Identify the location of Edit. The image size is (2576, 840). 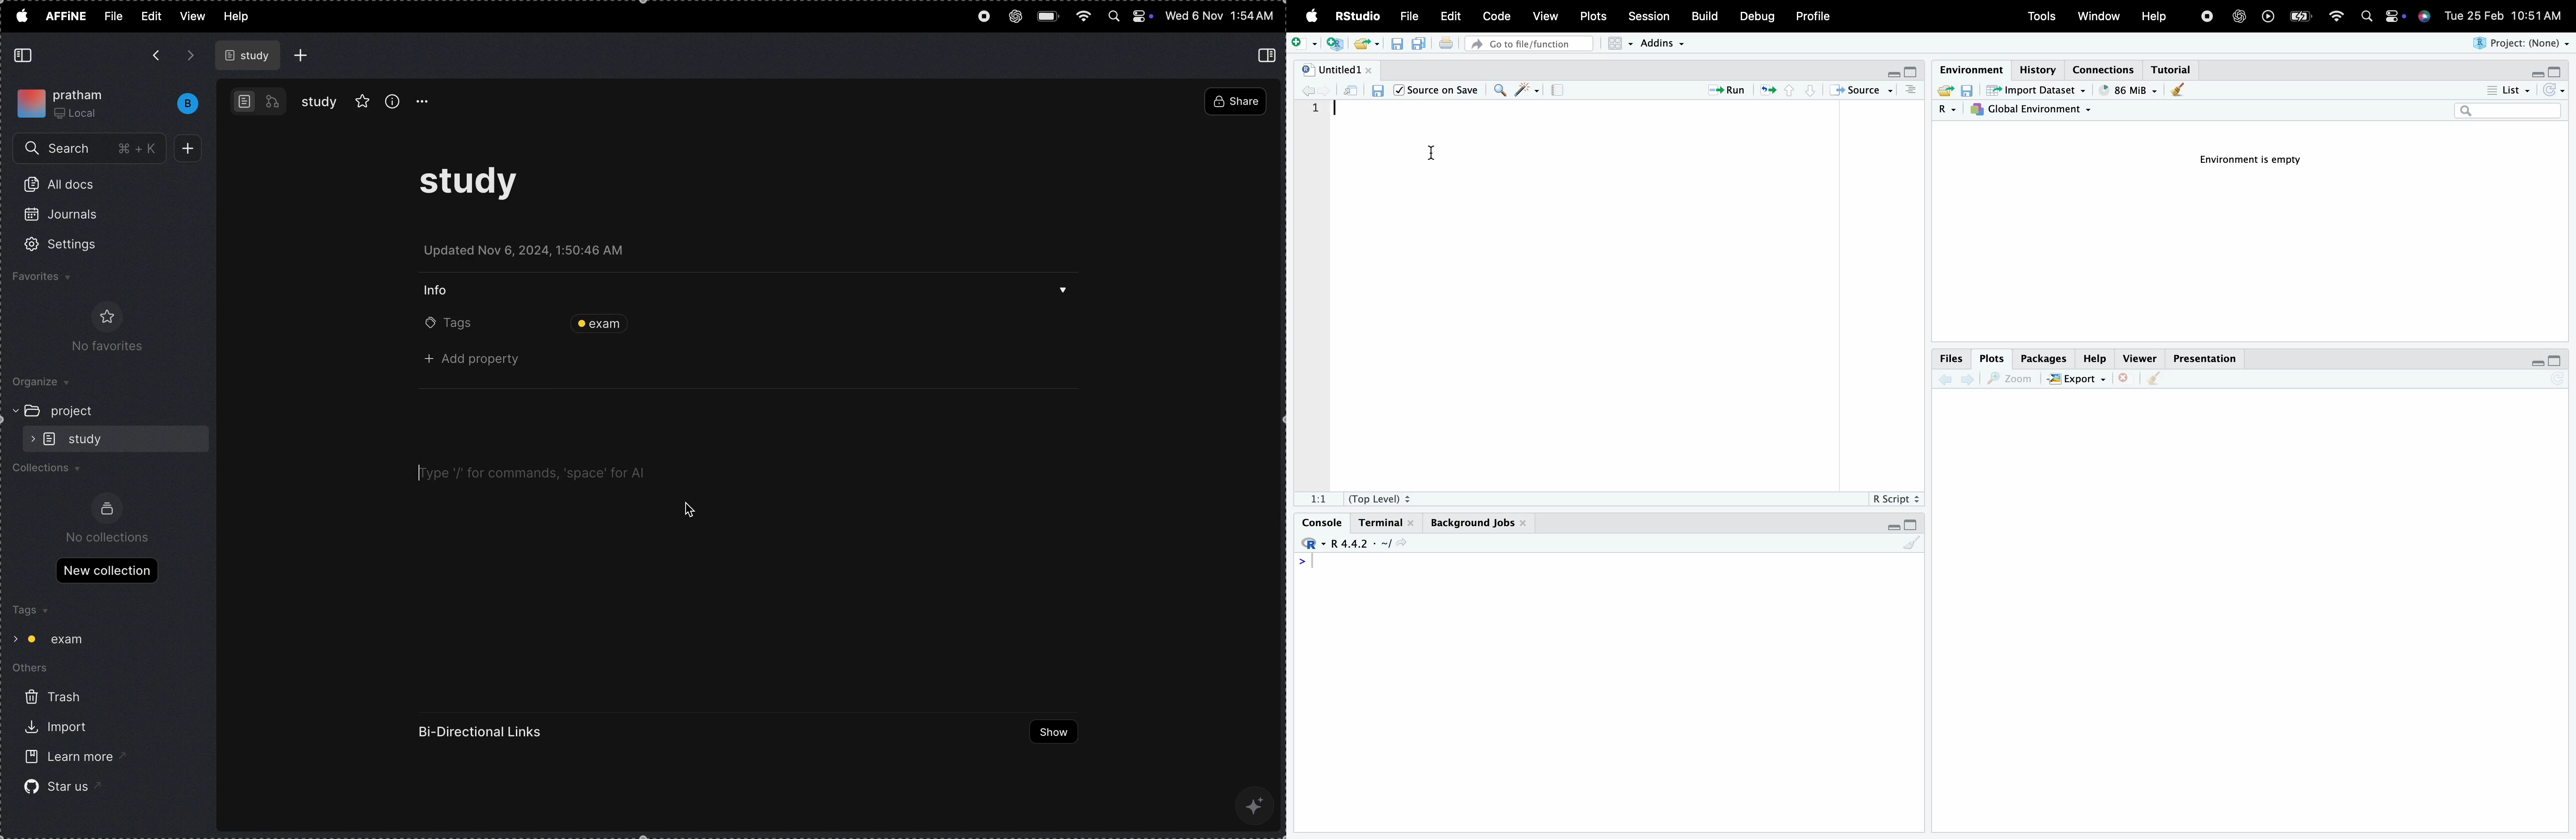
(1453, 17).